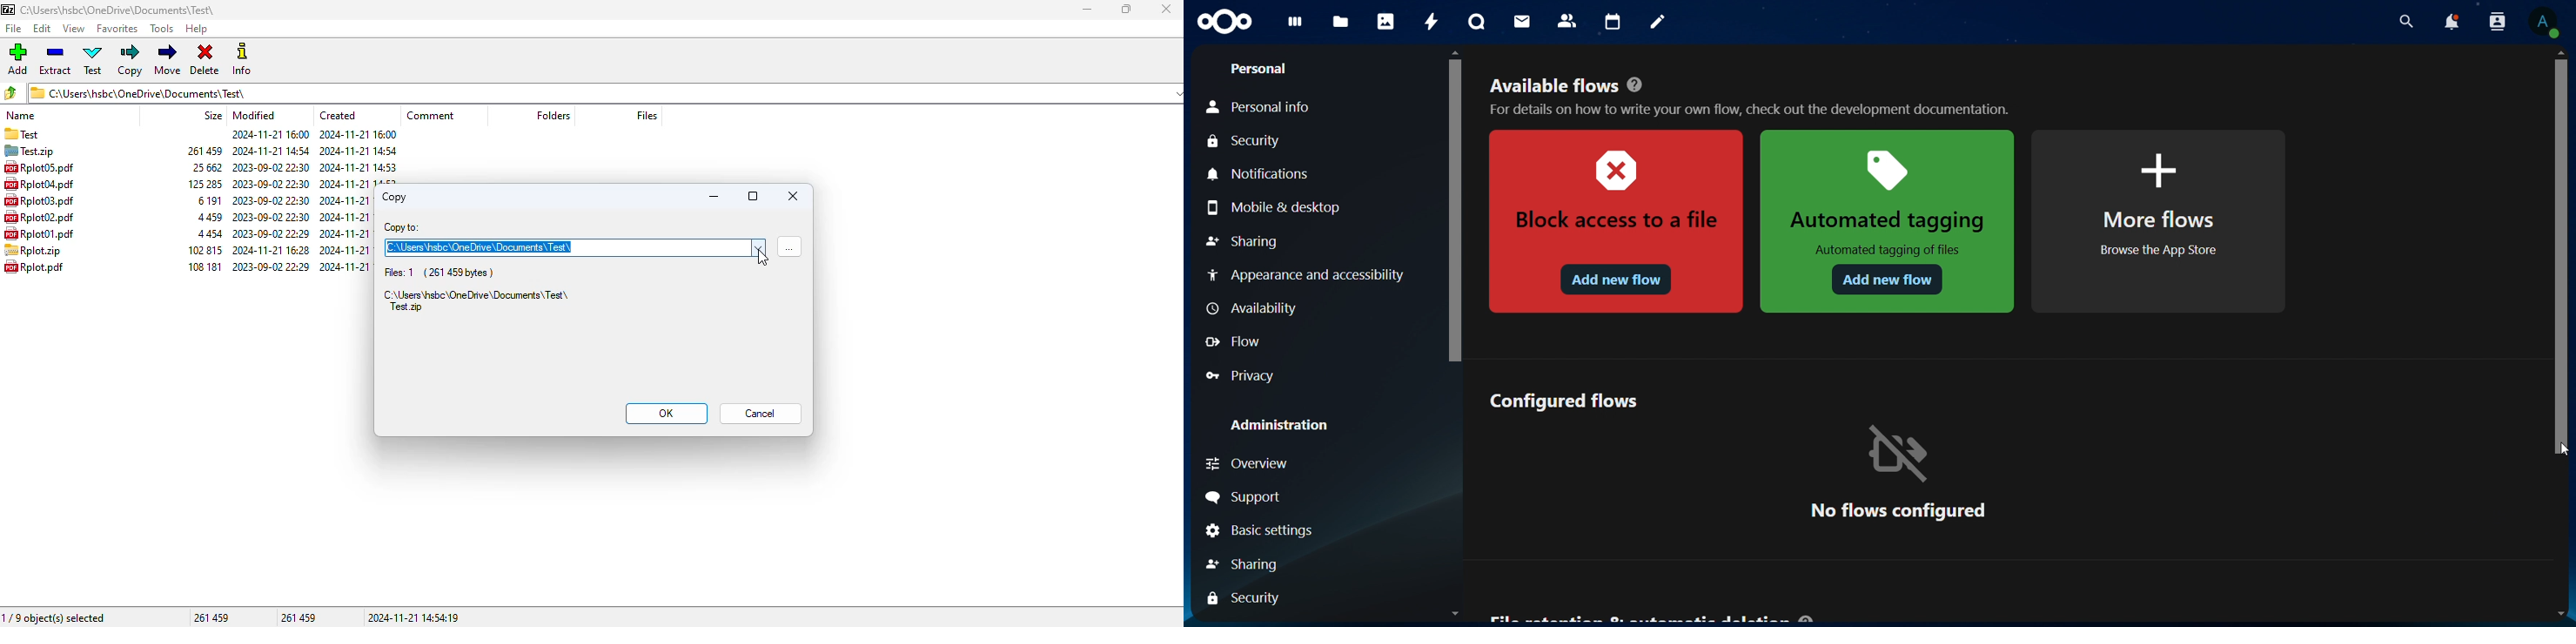 The width and height of the screenshot is (2576, 644). Describe the element at coordinates (431, 116) in the screenshot. I see `comment` at that location.